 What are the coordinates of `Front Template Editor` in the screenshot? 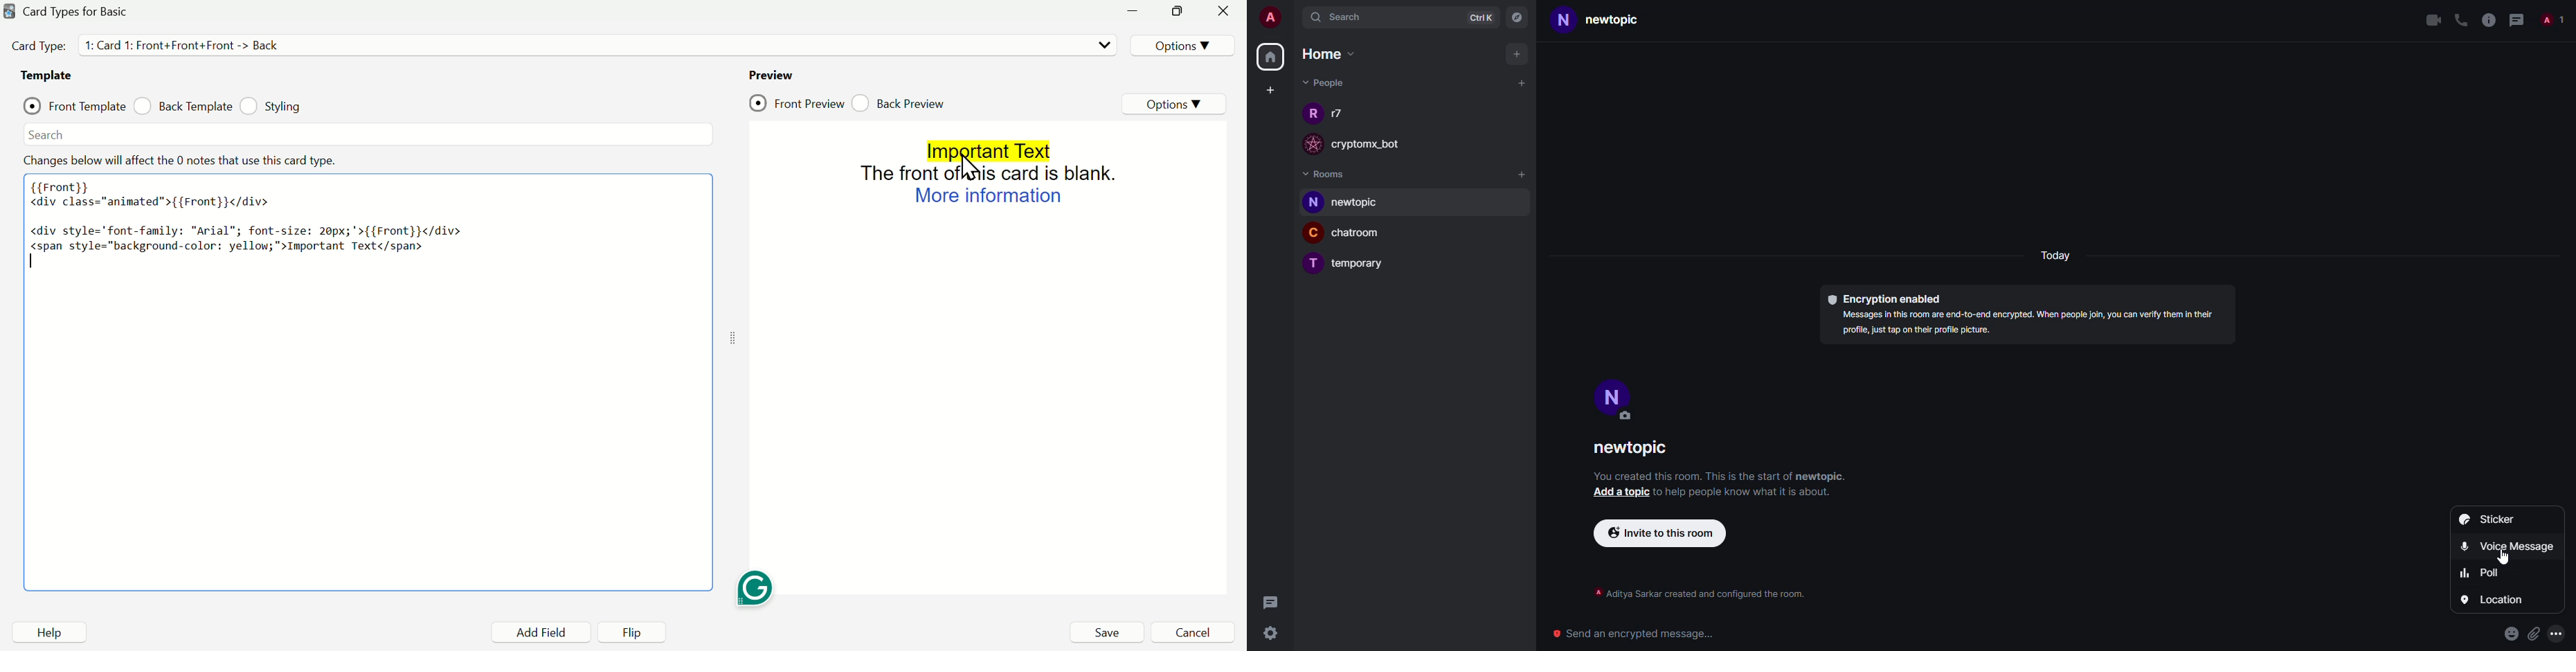 It's located at (368, 381).